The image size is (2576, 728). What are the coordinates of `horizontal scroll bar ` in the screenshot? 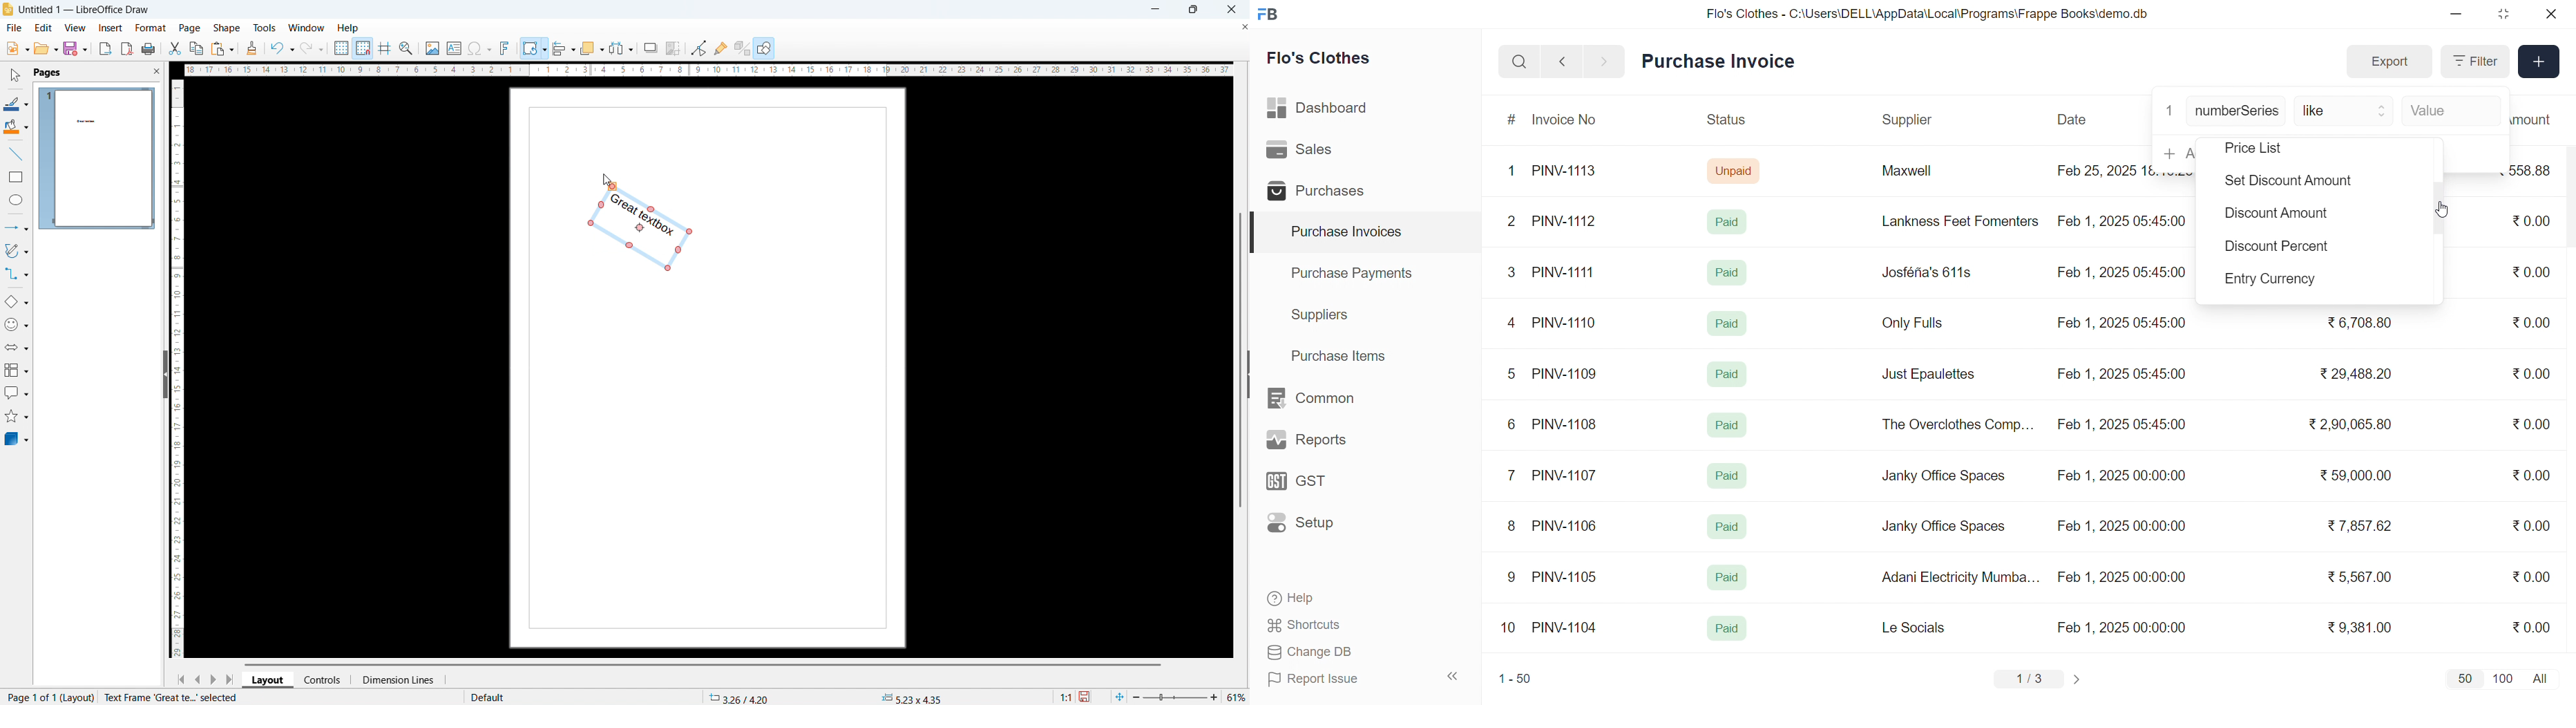 It's located at (703, 664).